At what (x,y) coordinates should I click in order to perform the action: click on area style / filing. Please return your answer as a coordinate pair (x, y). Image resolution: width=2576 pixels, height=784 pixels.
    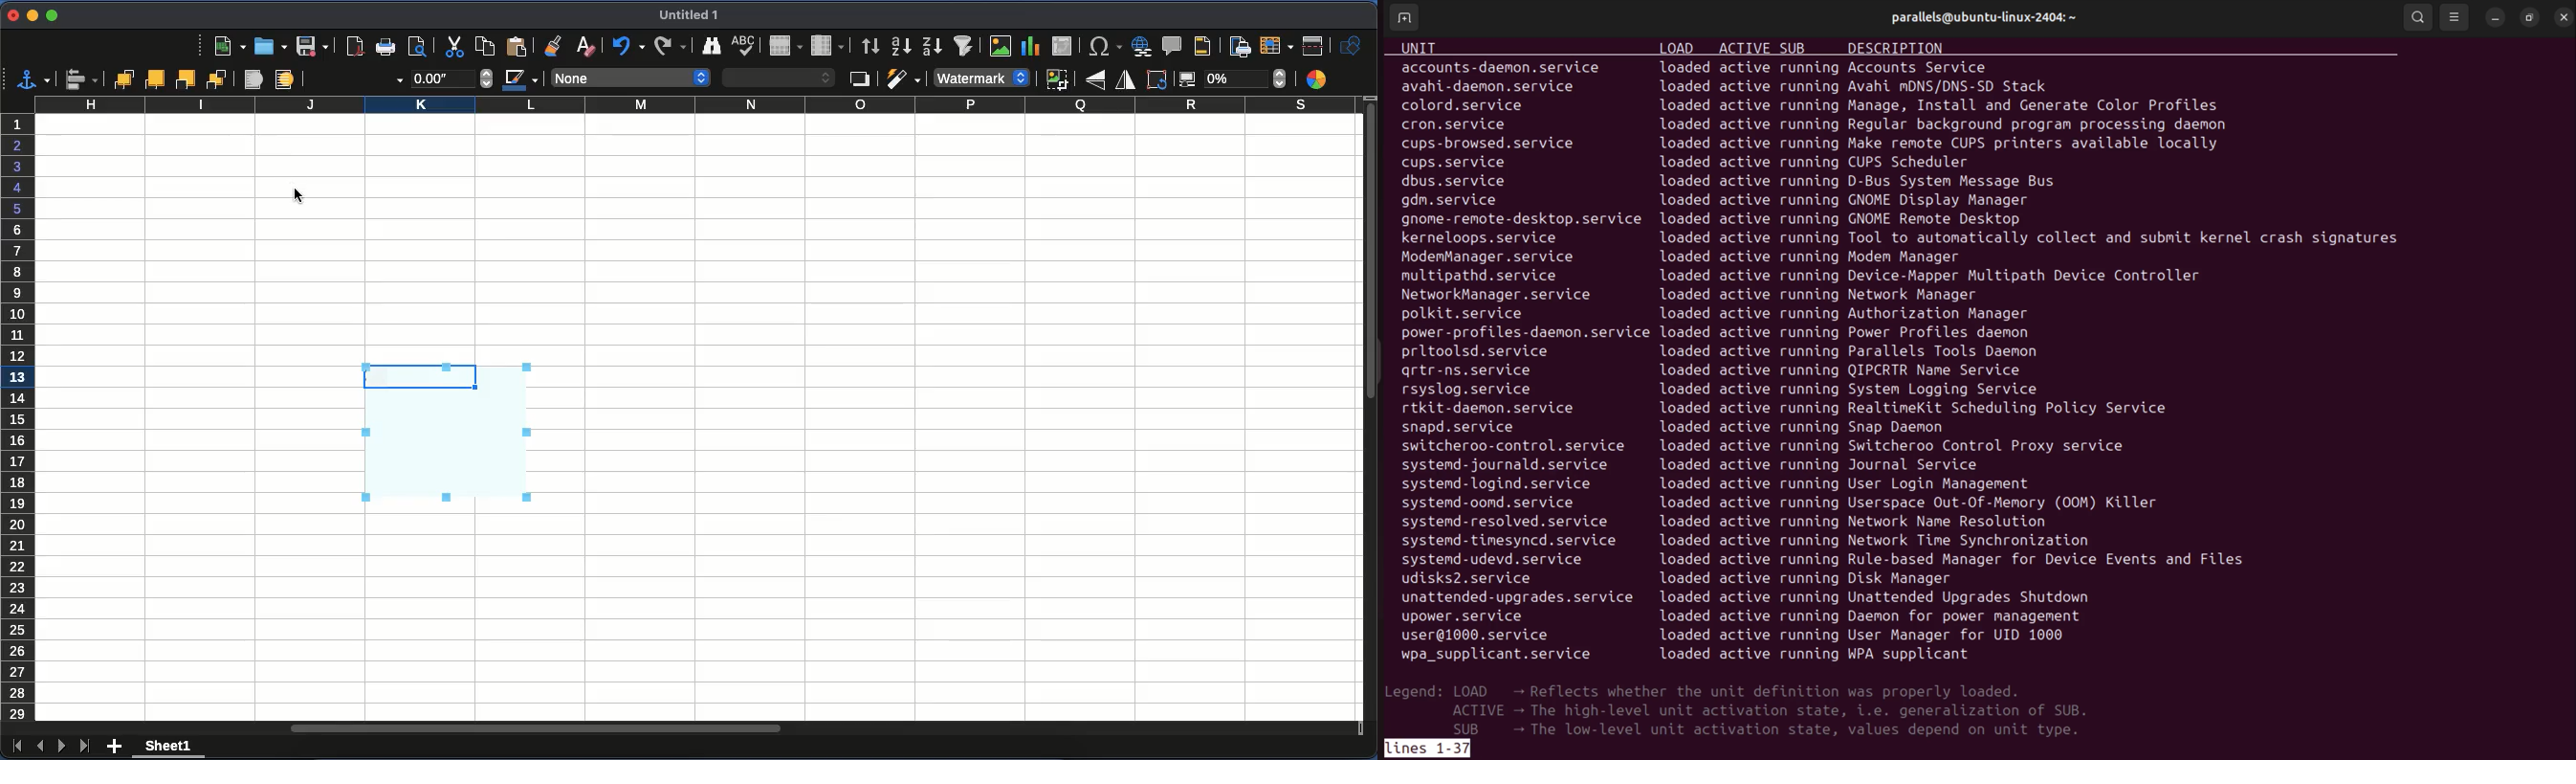
    Looking at the image, I should click on (781, 78).